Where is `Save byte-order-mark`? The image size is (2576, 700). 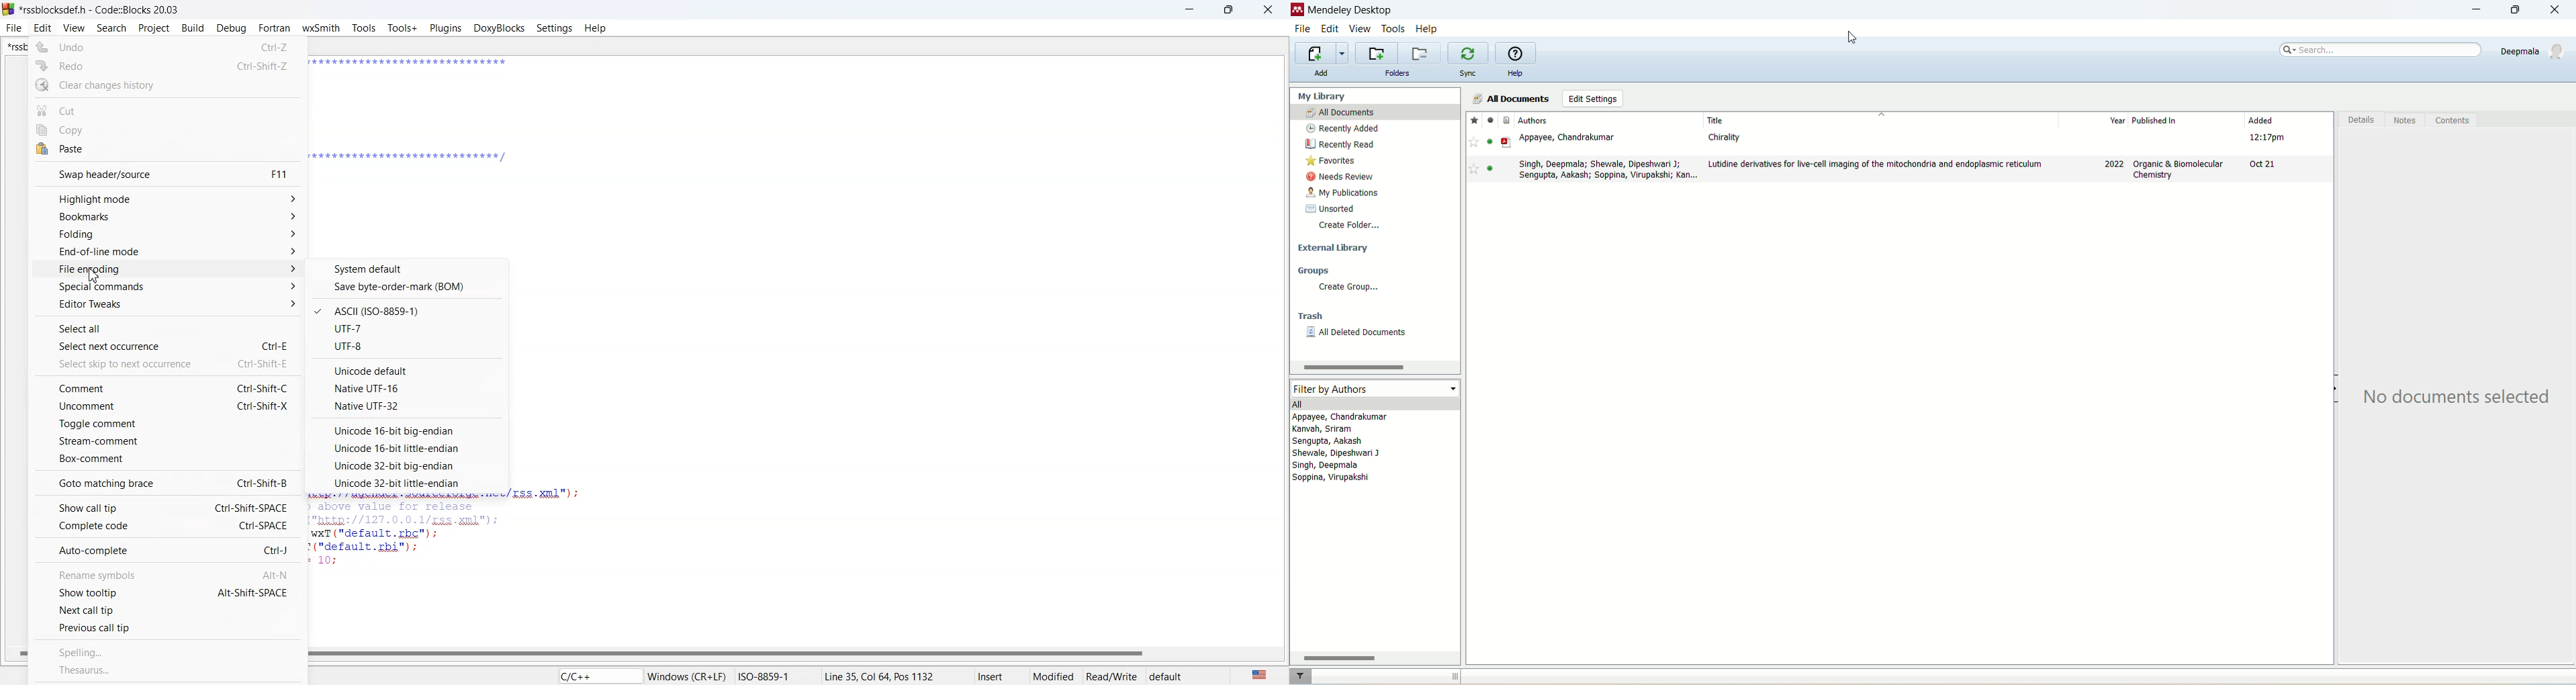
Save byte-order-mark is located at coordinates (408, 287).